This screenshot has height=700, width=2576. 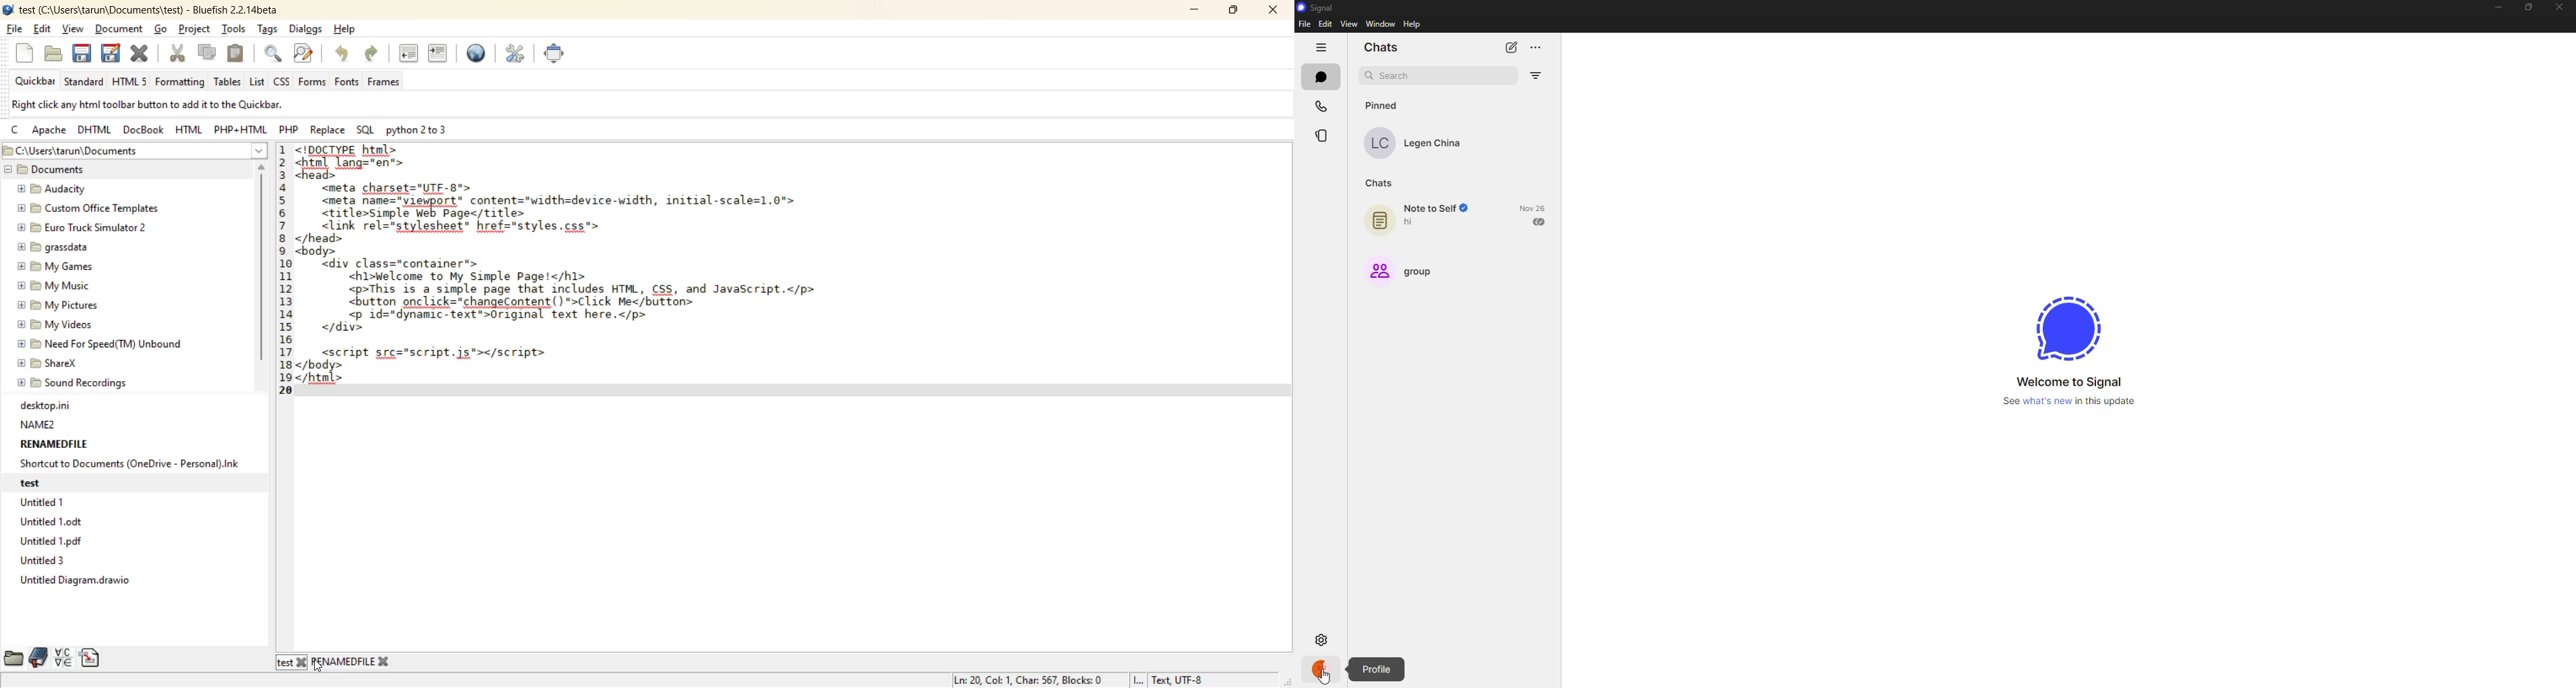 What do you see at coordinates (328, 130) in the screenshot?
I see `replace` at bounding box center [328, 130].